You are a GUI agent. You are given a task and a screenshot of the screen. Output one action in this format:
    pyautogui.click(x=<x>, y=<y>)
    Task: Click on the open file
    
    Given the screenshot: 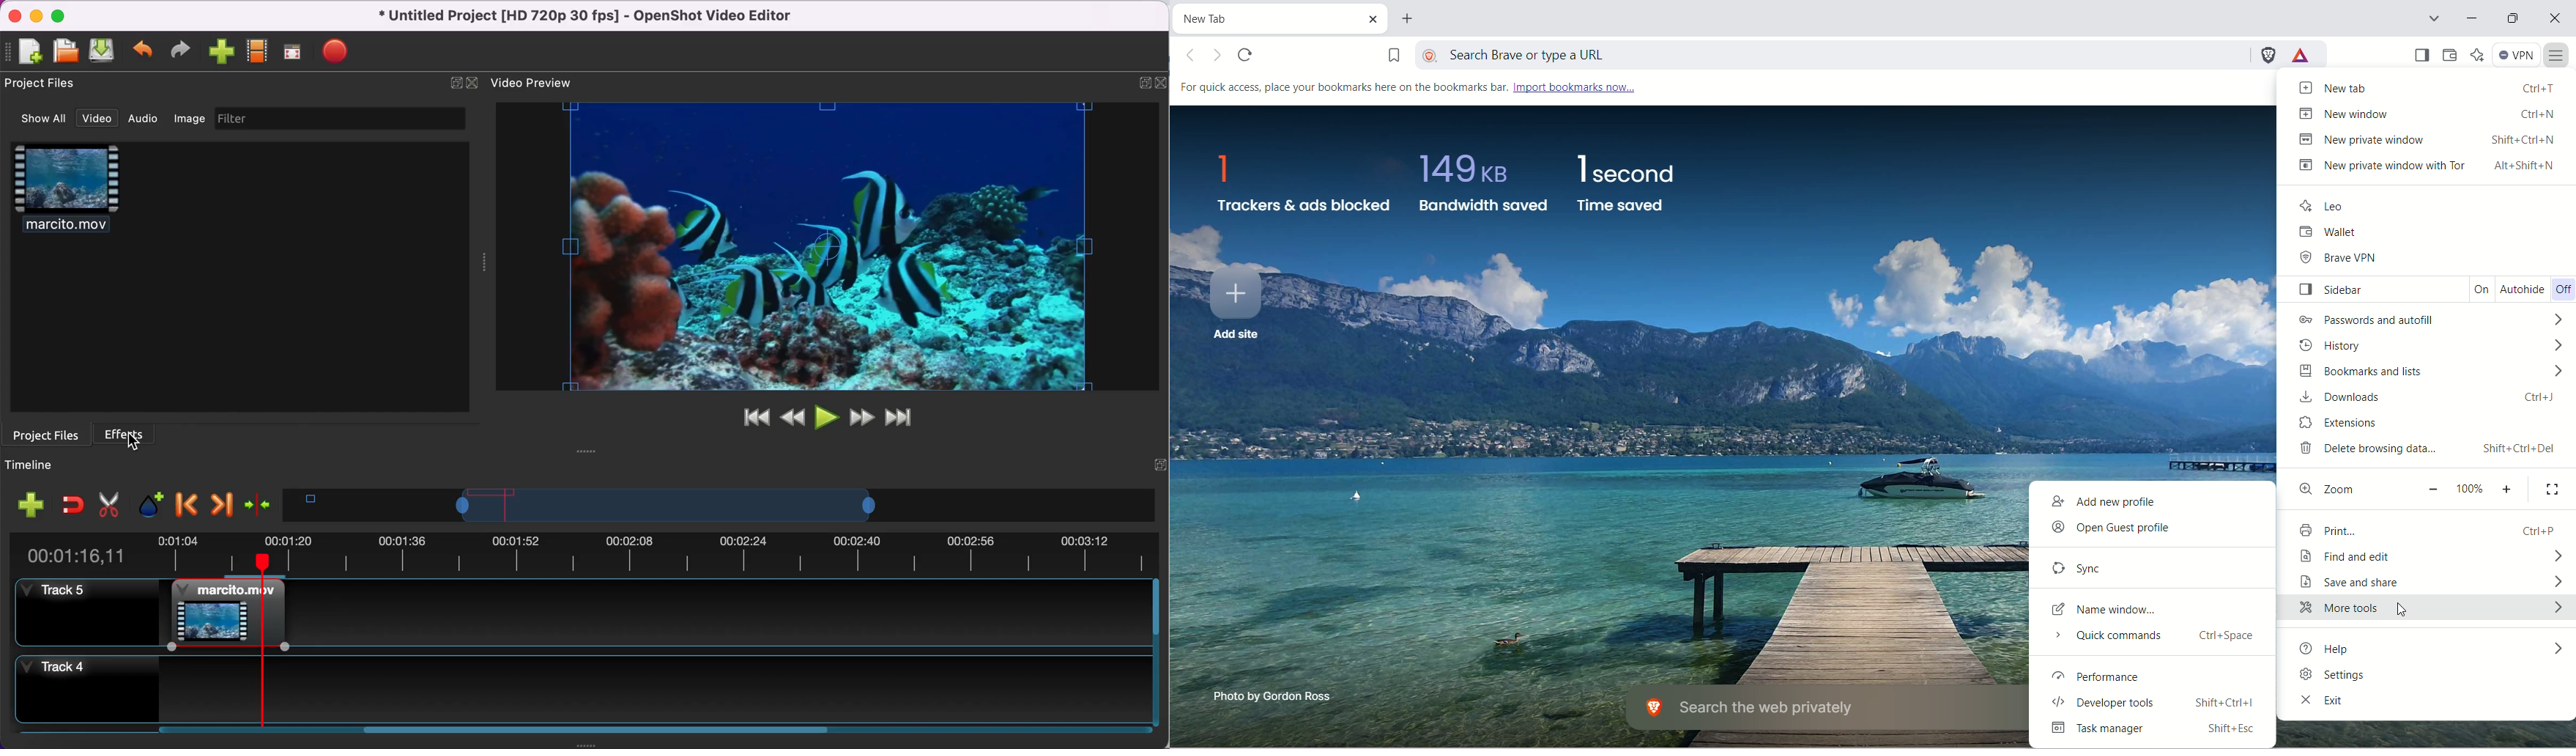 What is the action you would take?
    pyautogui.click(x=65, y=49)
    